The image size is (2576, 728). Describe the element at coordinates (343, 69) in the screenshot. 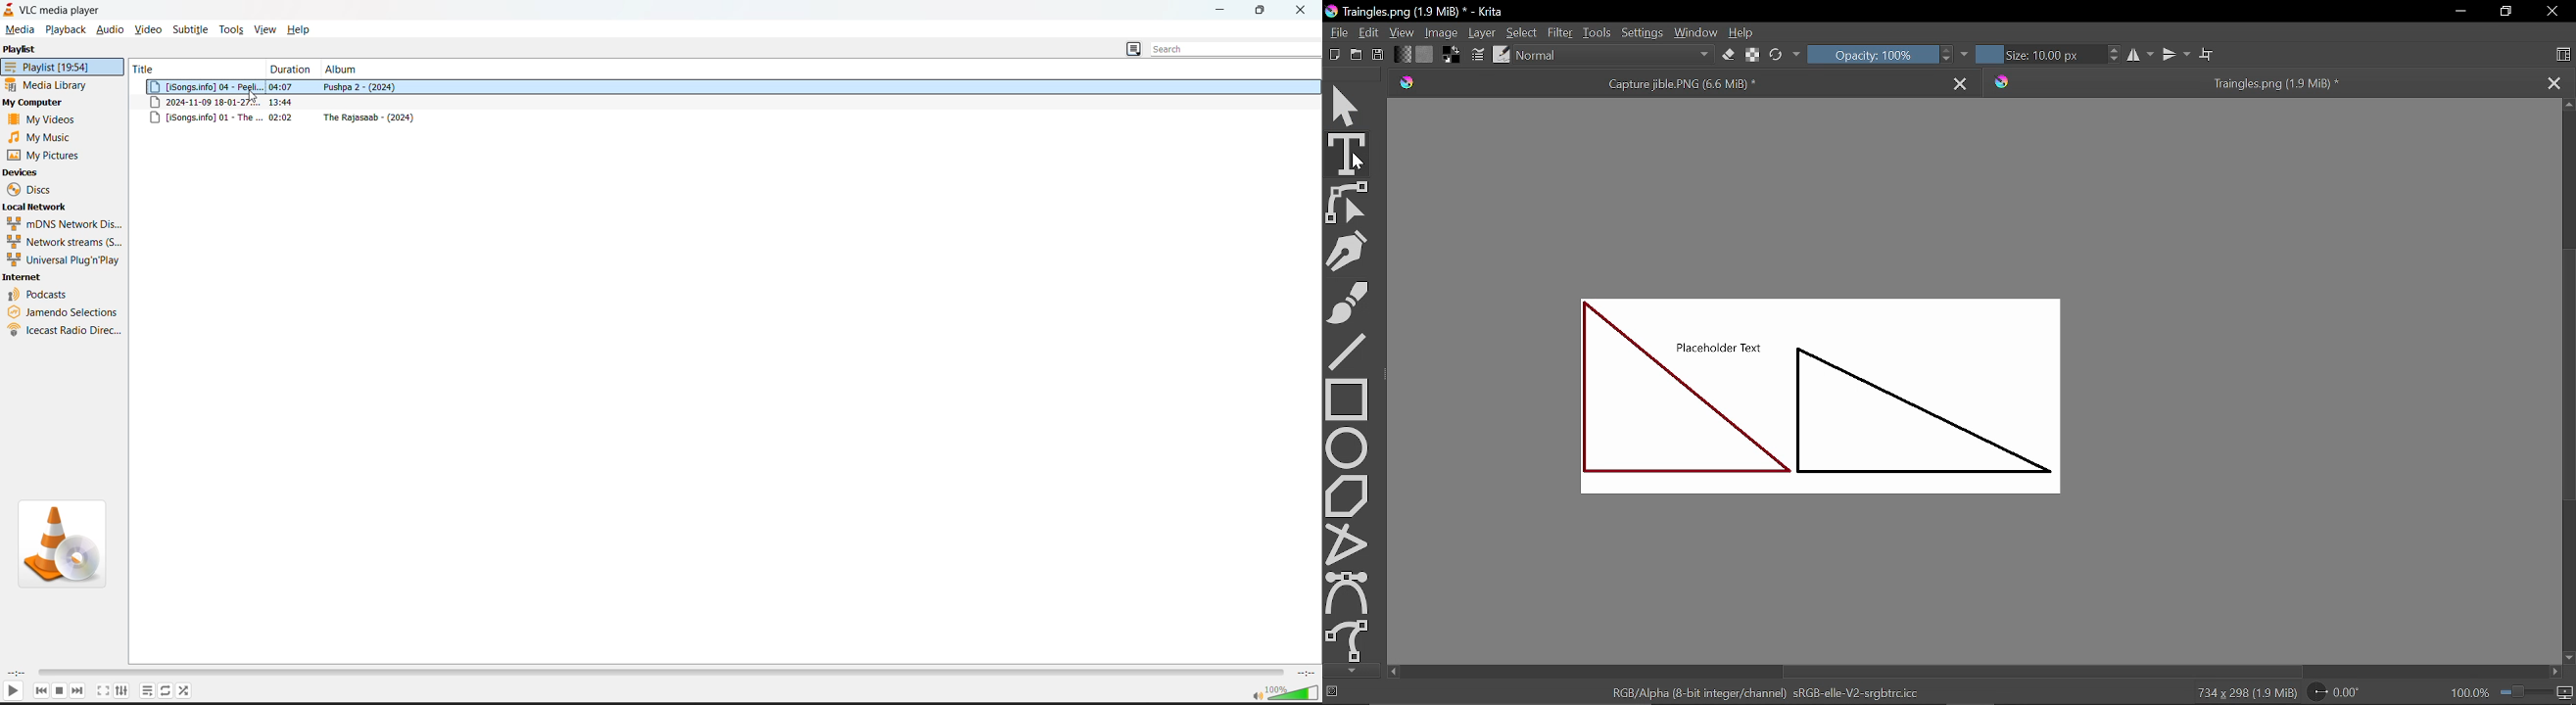

I see `album` at that location.